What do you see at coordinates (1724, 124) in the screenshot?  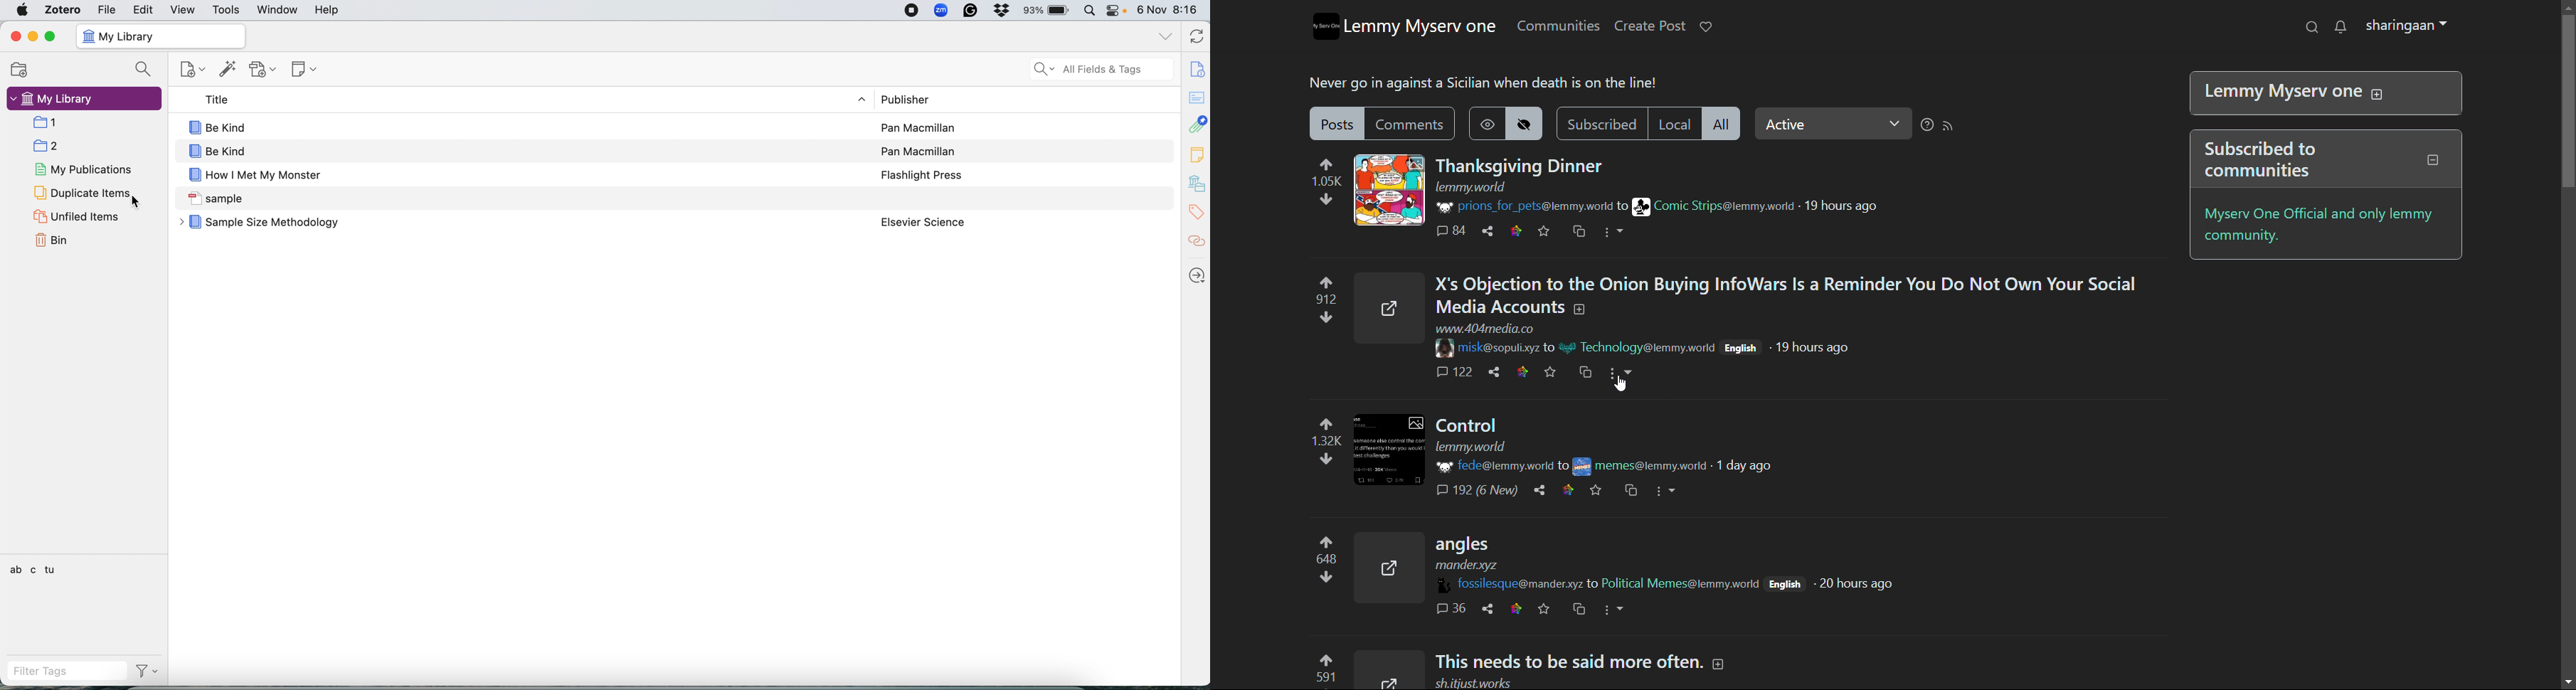 I see `all` at bounding box center [1724, 124].